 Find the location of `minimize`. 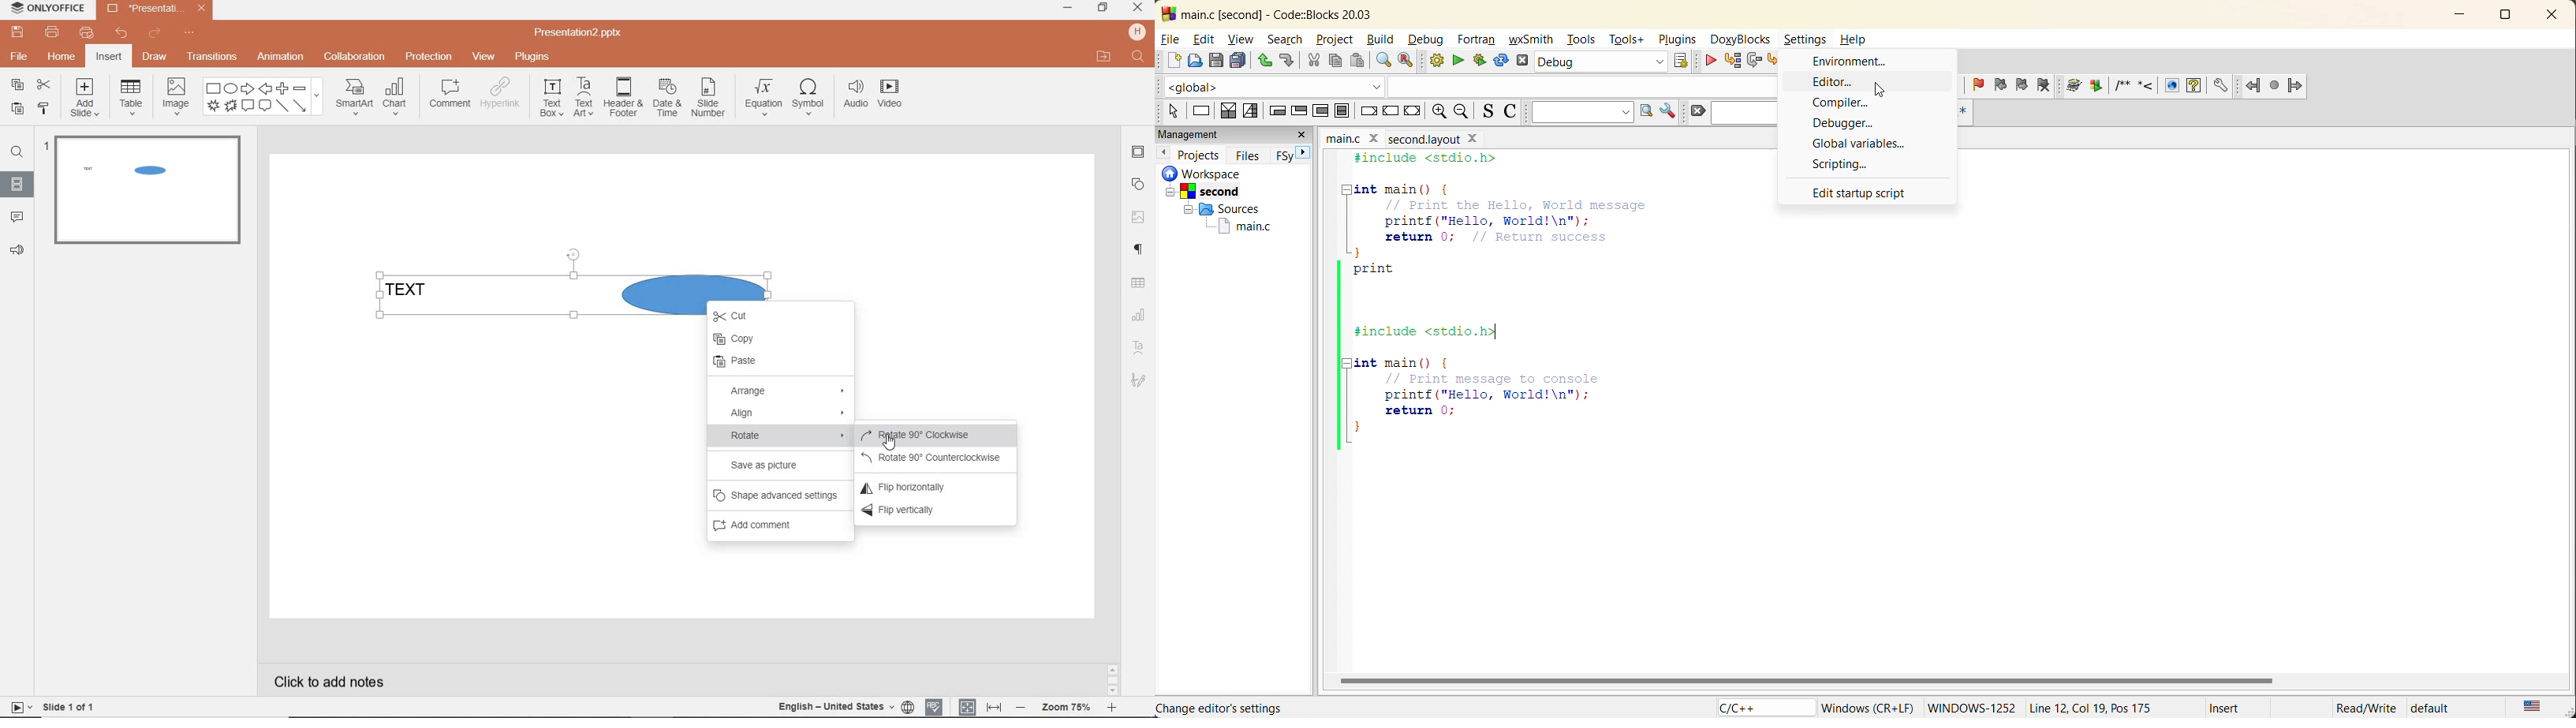

minimize is located at coordinates (1067, 8).